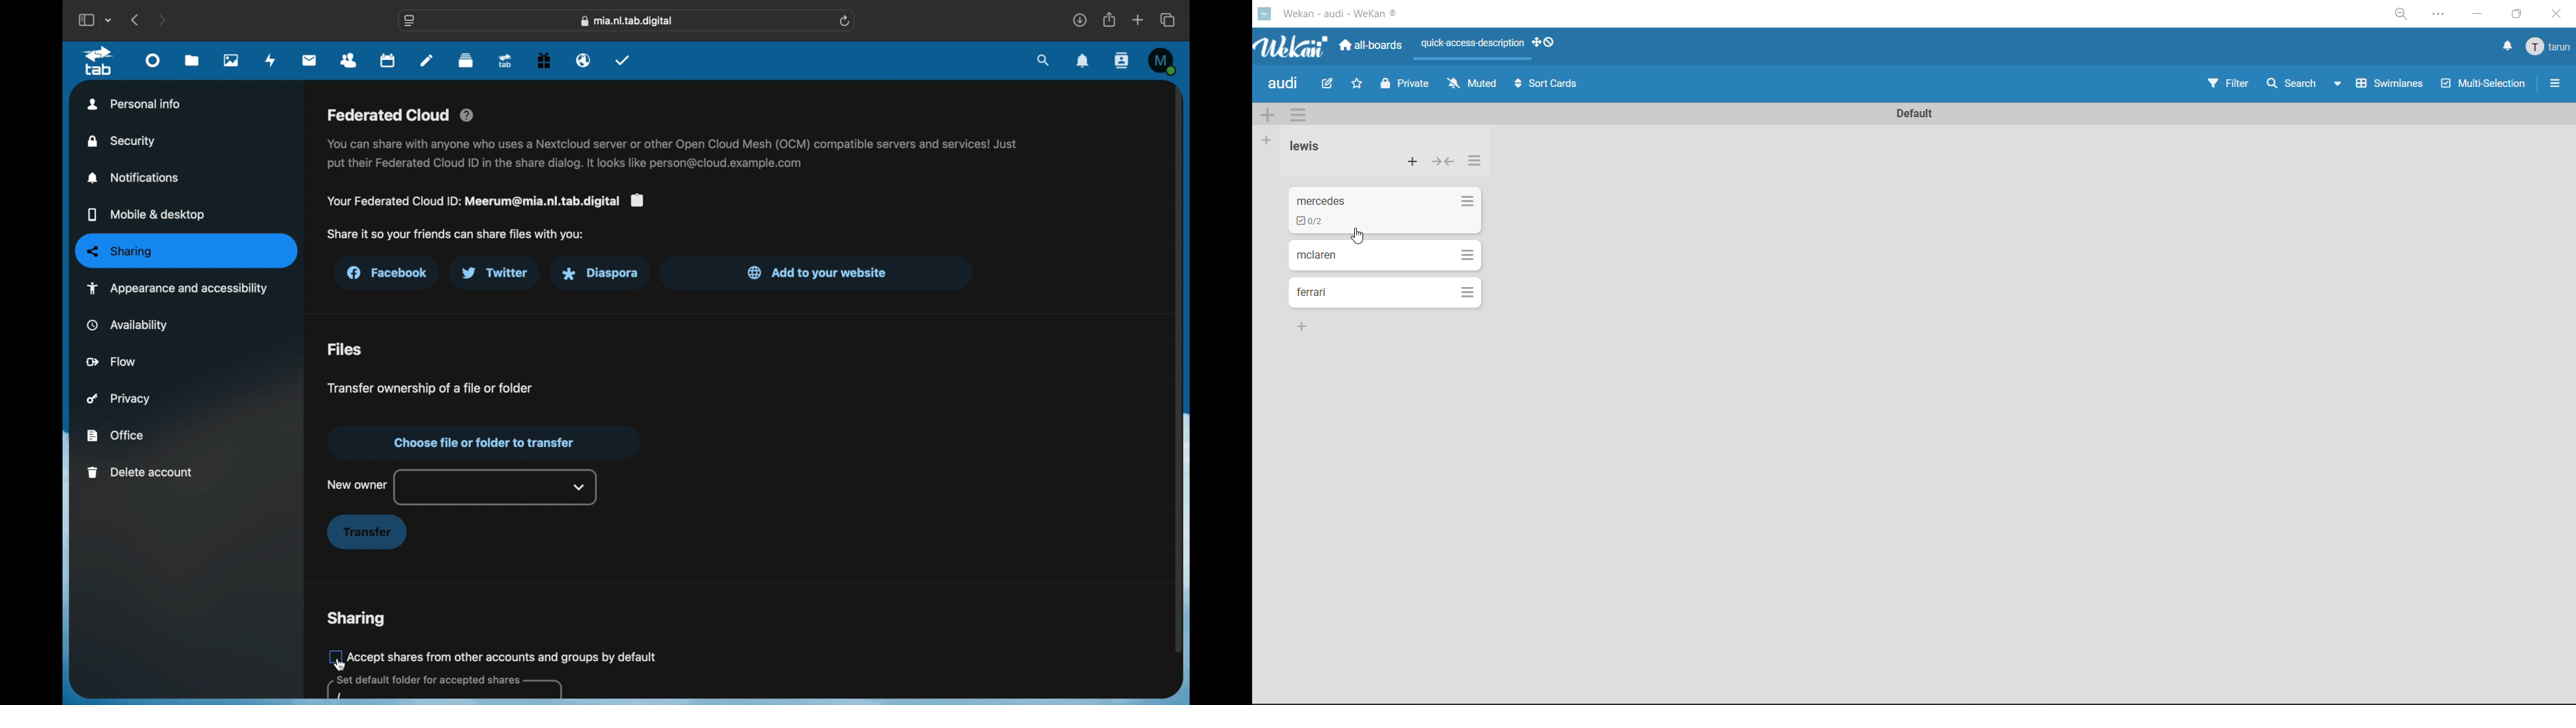  What do you see at coordinates (506, 61) in the screenshot?
I see `upgrade` at bounding box center [506, 61].